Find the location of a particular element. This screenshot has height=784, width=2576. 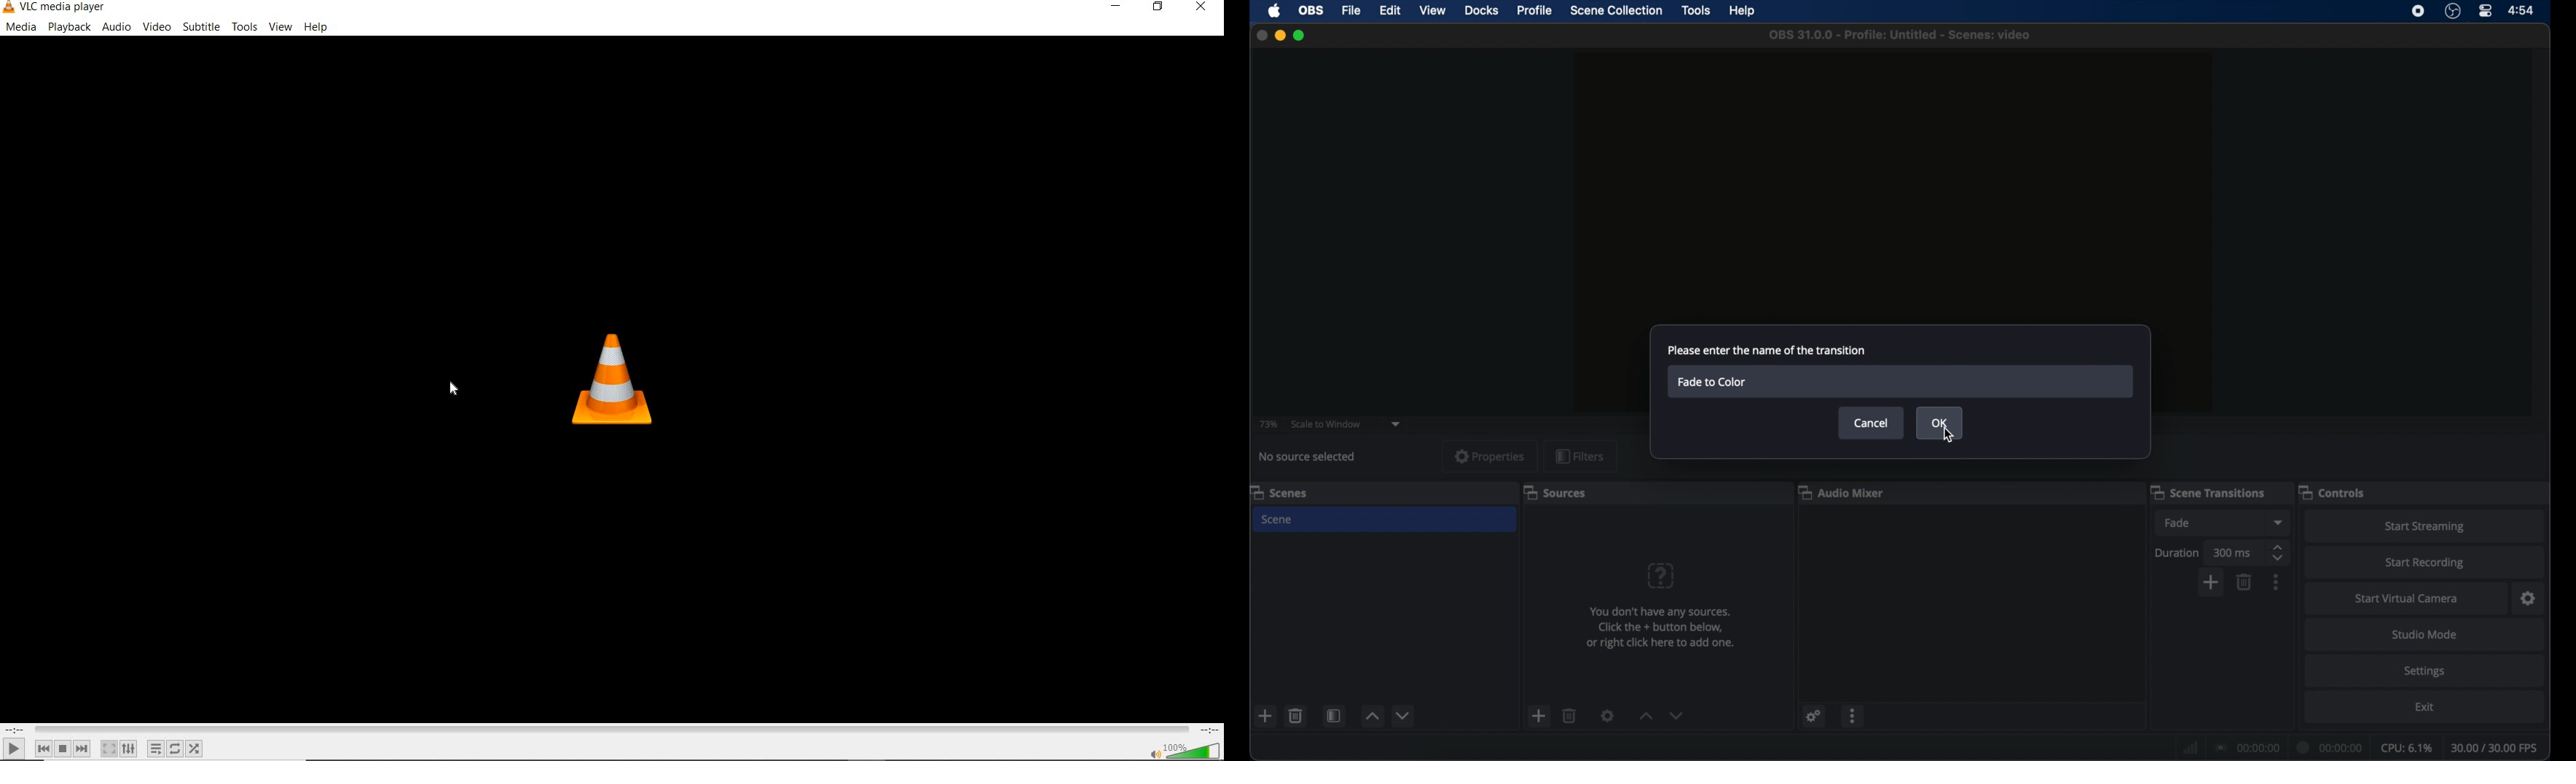

maximize is located at coordinates (1300, 36).